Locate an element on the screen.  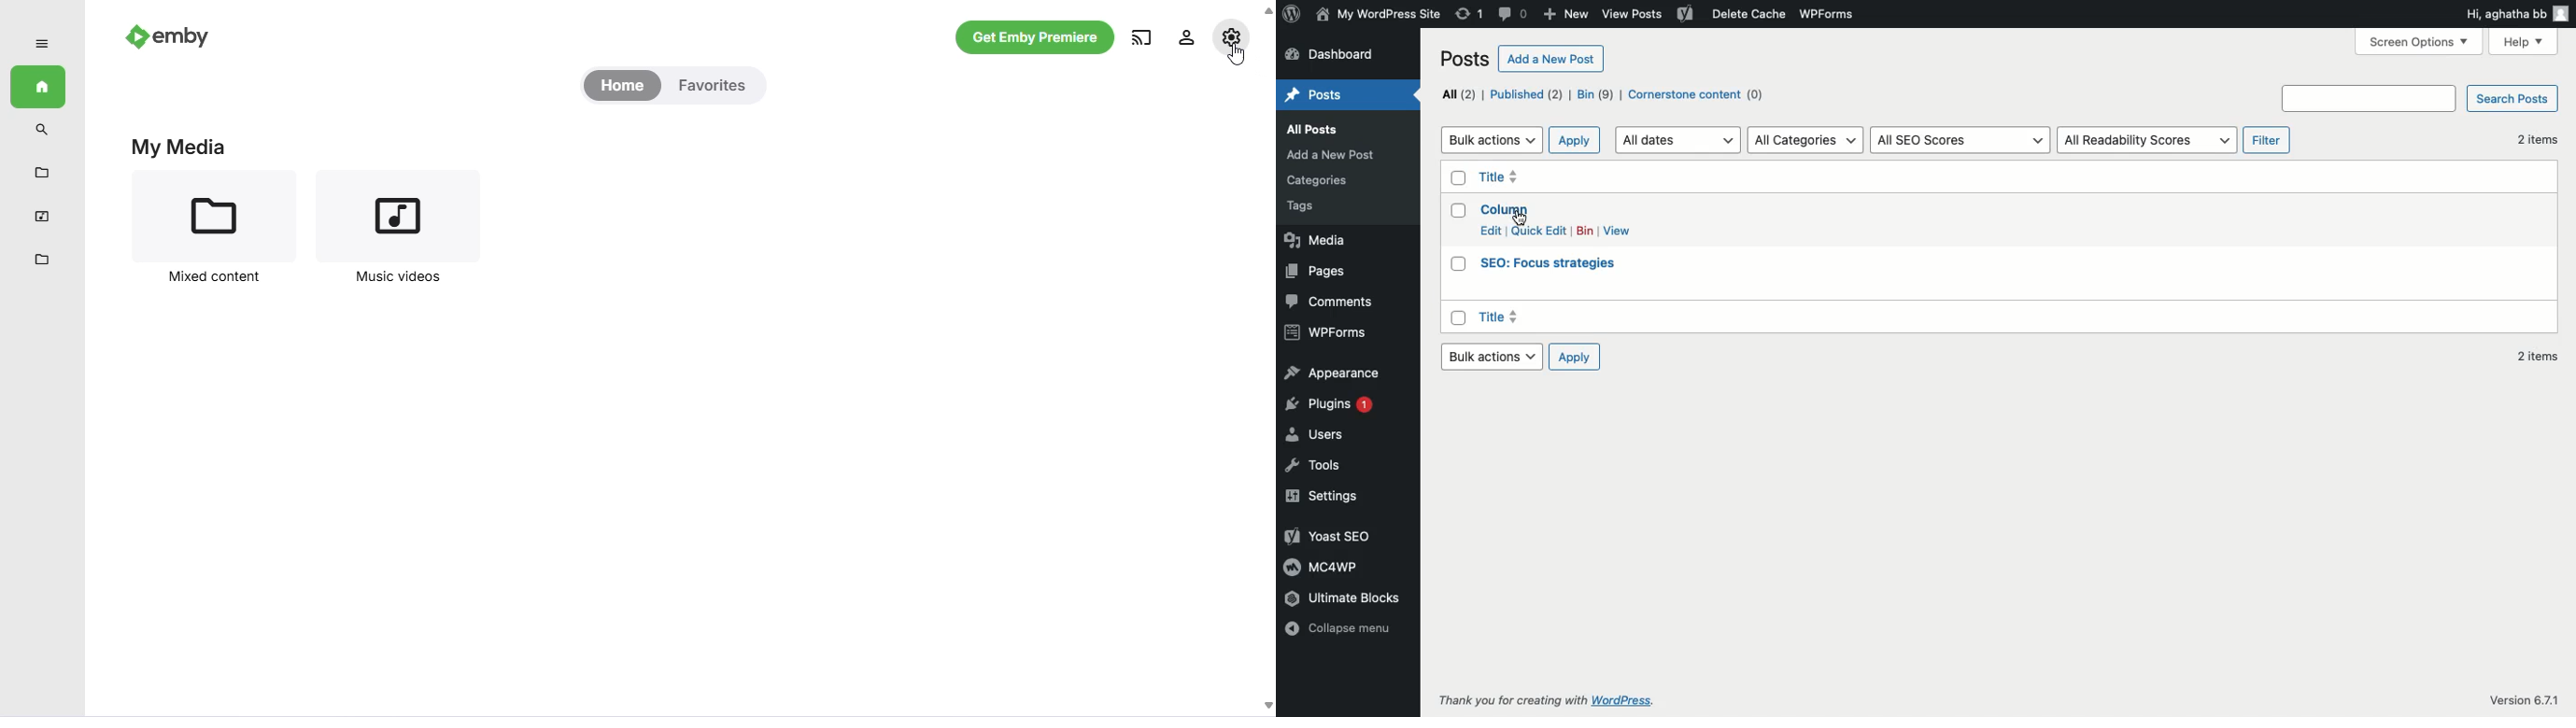
Posts is located at coordinates (1464, 59).